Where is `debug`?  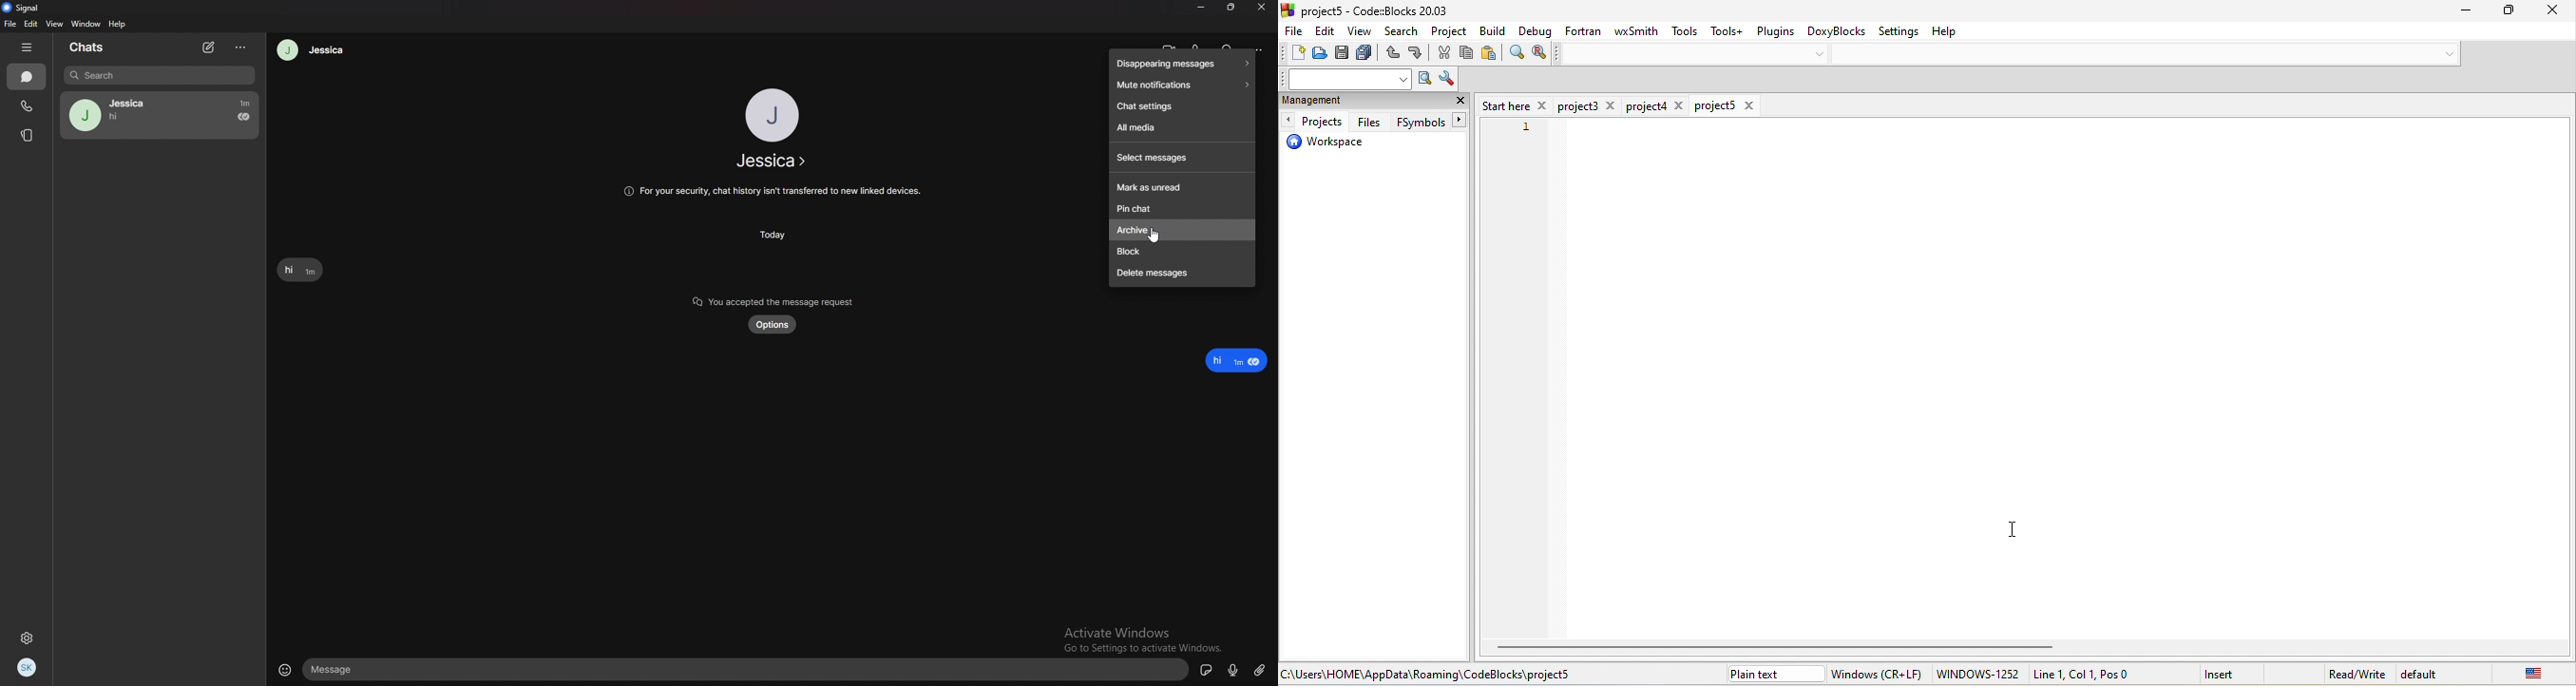 debug is located at coordinates (1534, 32).